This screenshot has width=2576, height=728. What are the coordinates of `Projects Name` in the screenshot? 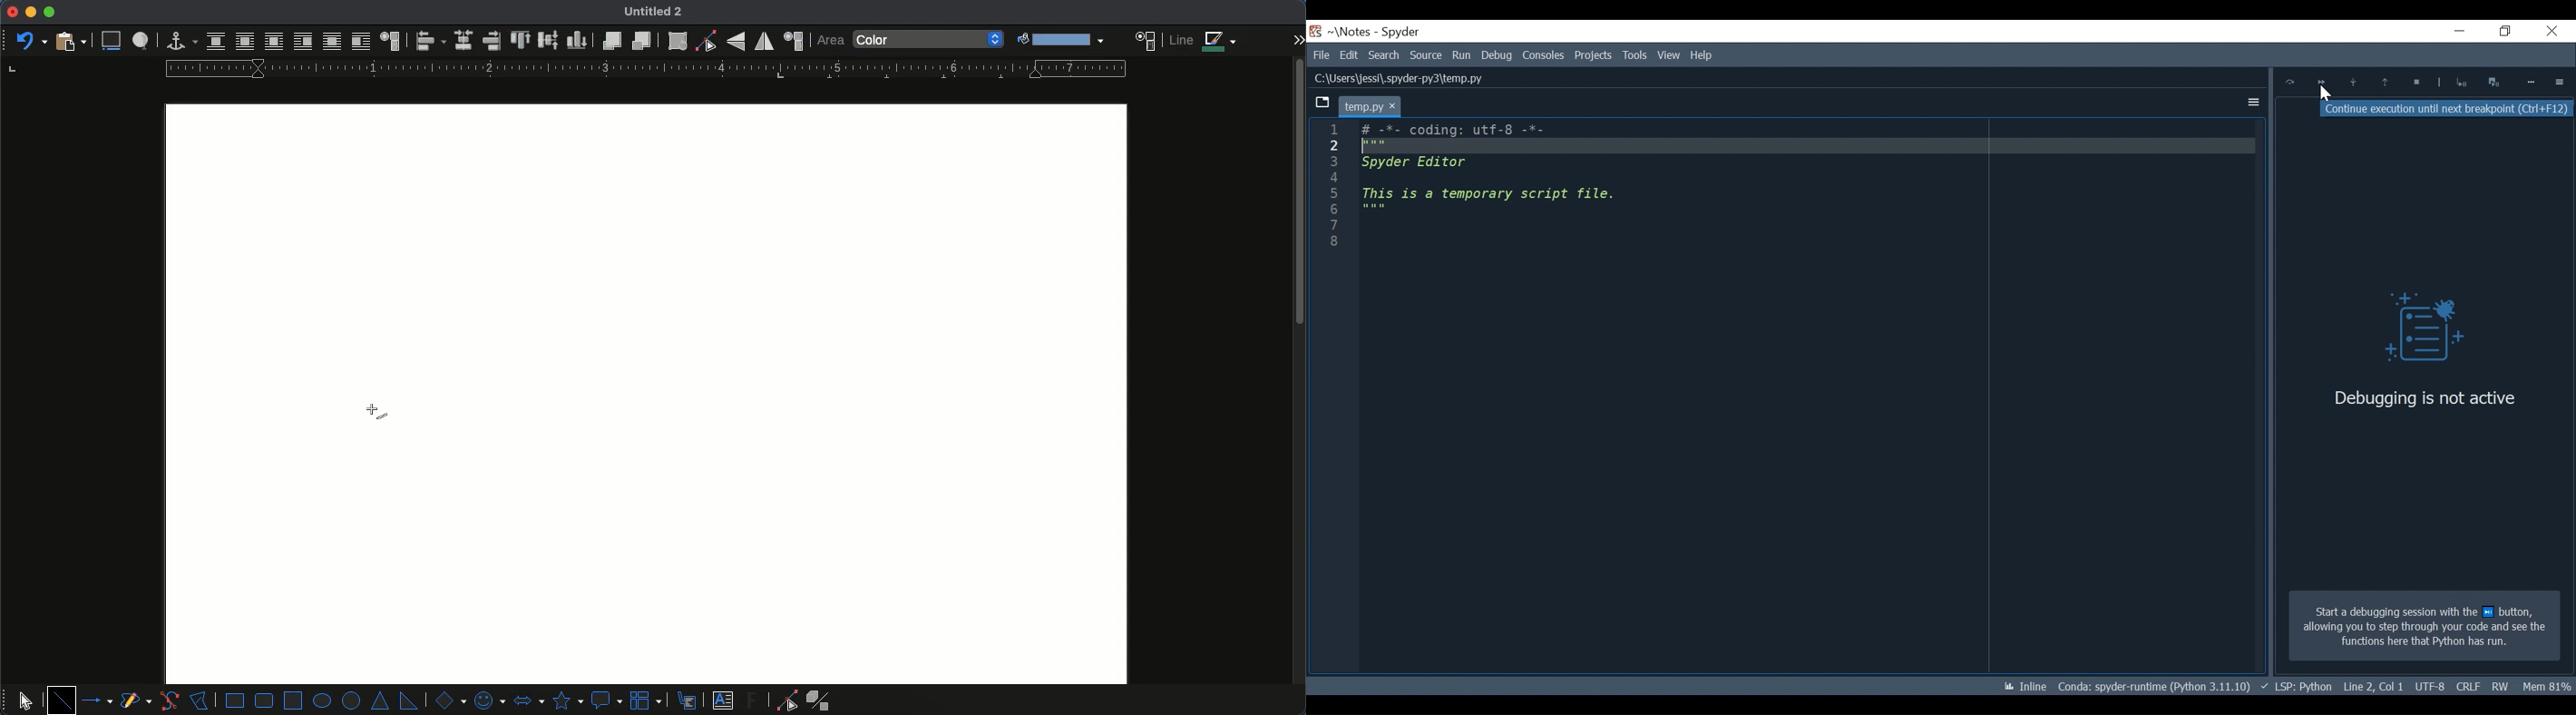 It's located at (1354, 32).